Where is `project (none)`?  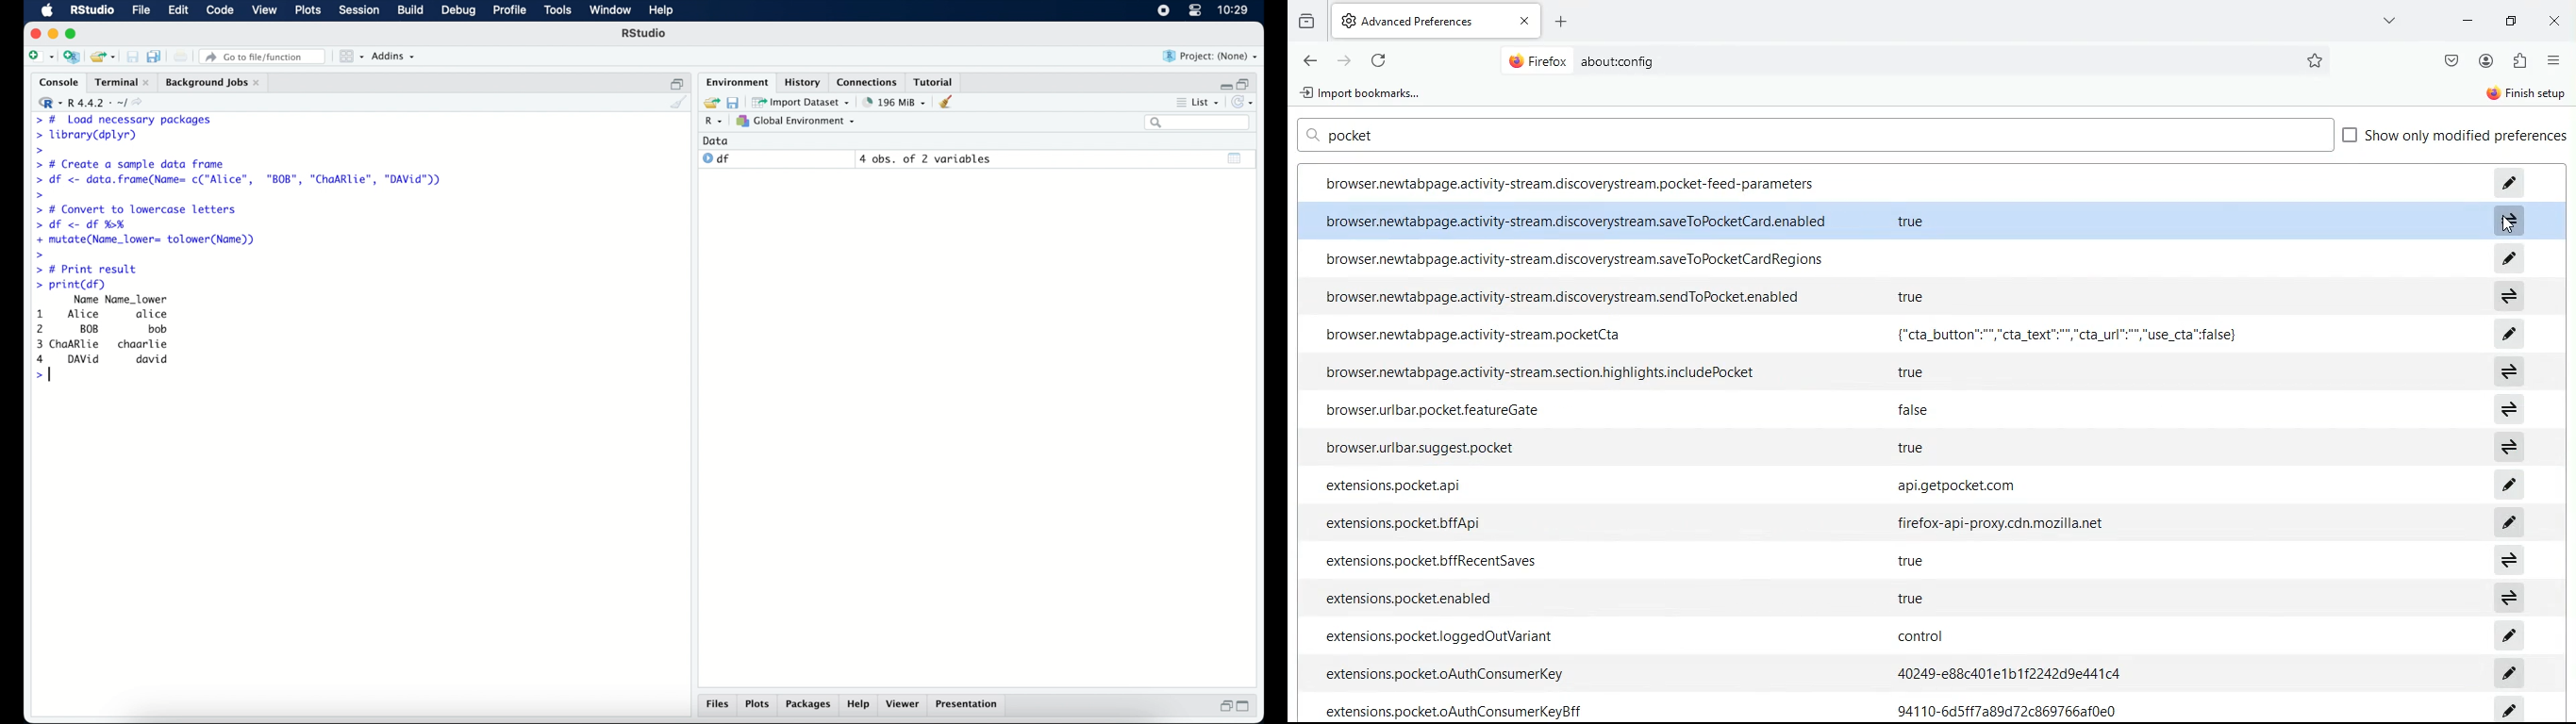
project (none) is located at coordinates (1211, 56).